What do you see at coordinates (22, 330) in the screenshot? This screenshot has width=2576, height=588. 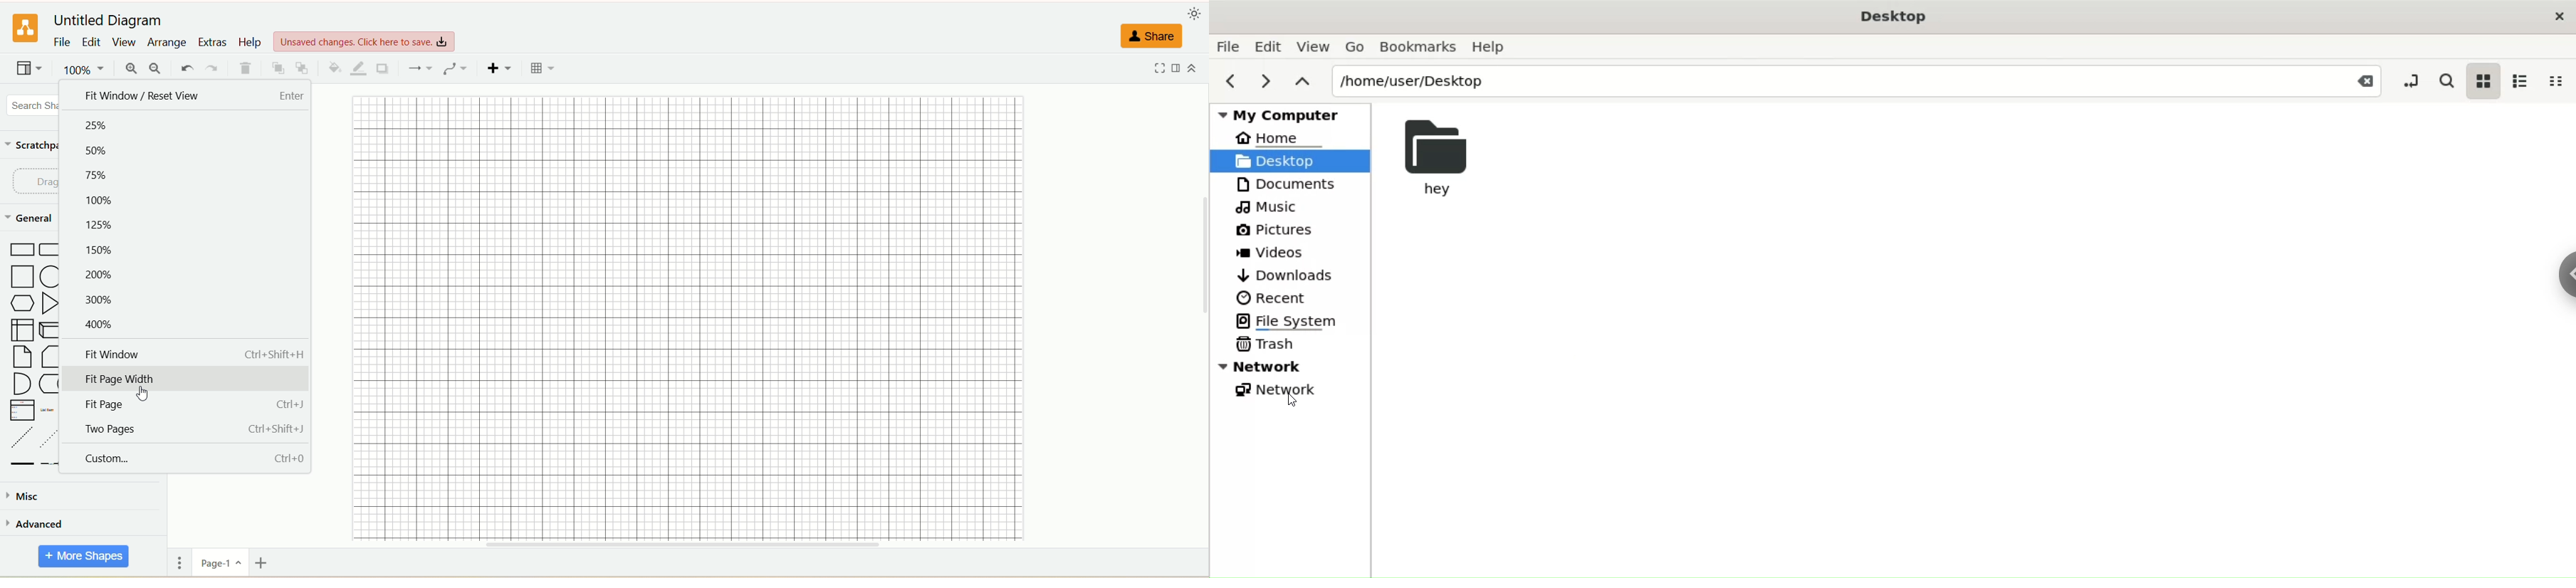 I see `internal storage` at bounding box center [22, 330].